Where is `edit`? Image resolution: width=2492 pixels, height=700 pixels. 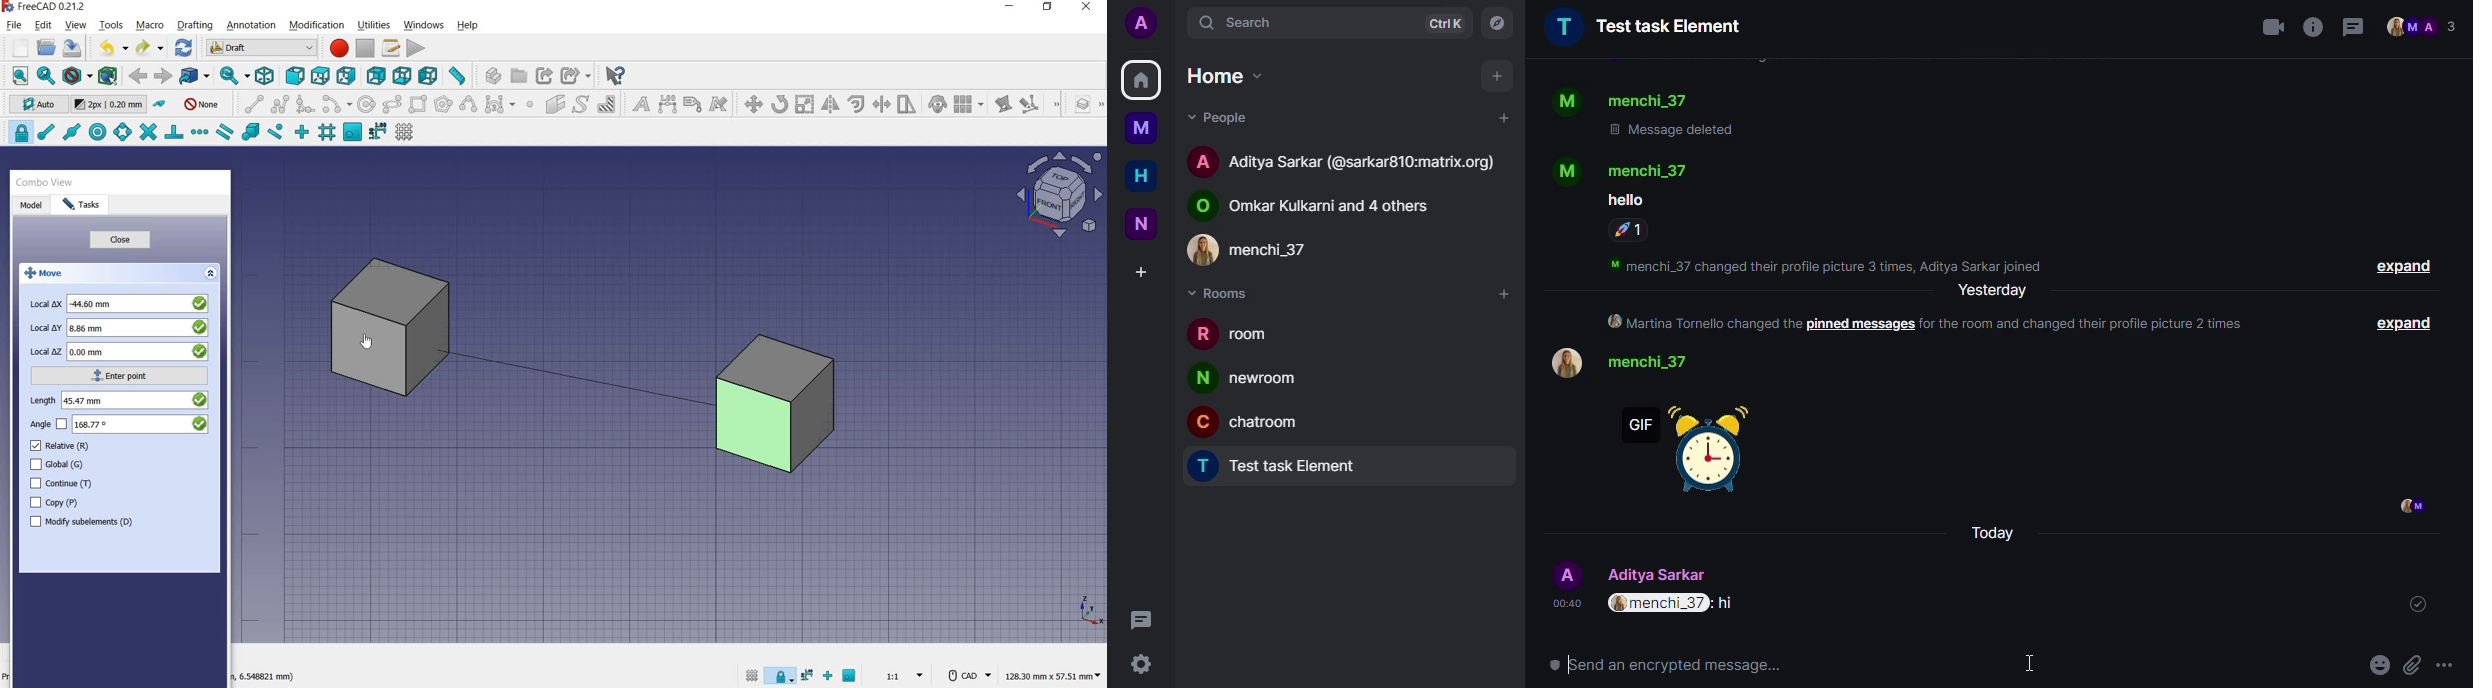 edit is located at coordinates (1003, 103).